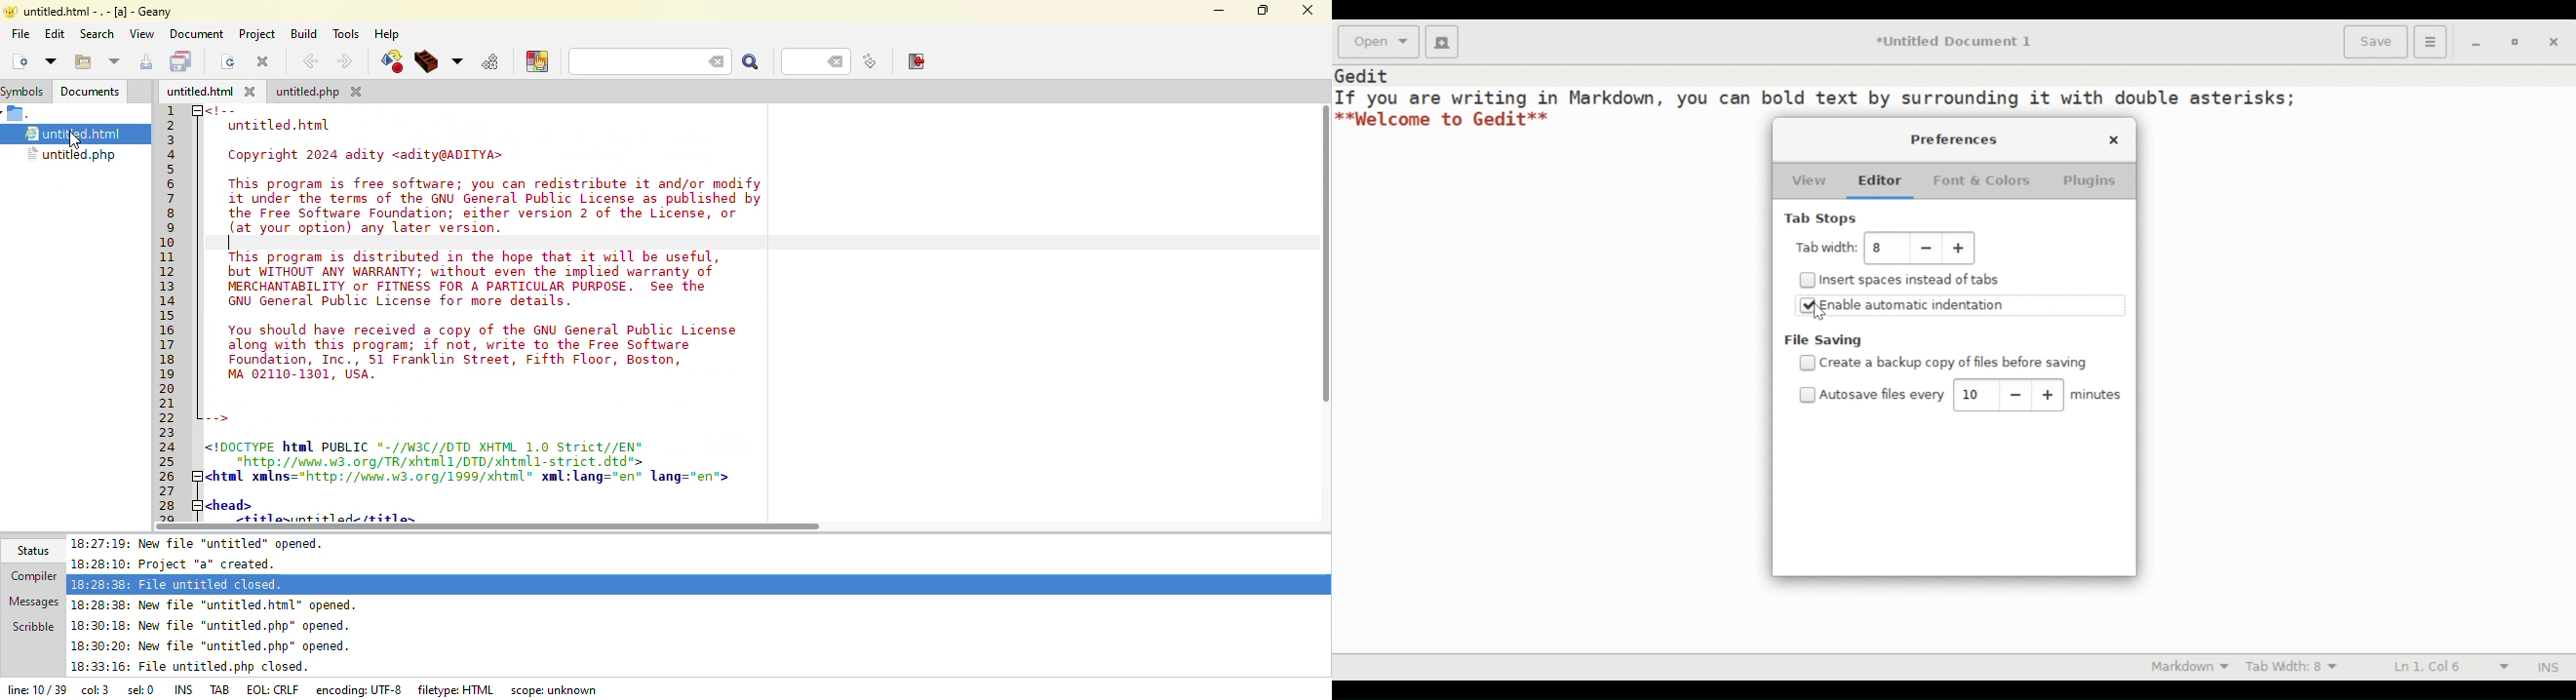  I want to click on build current file, so click(429, 62).